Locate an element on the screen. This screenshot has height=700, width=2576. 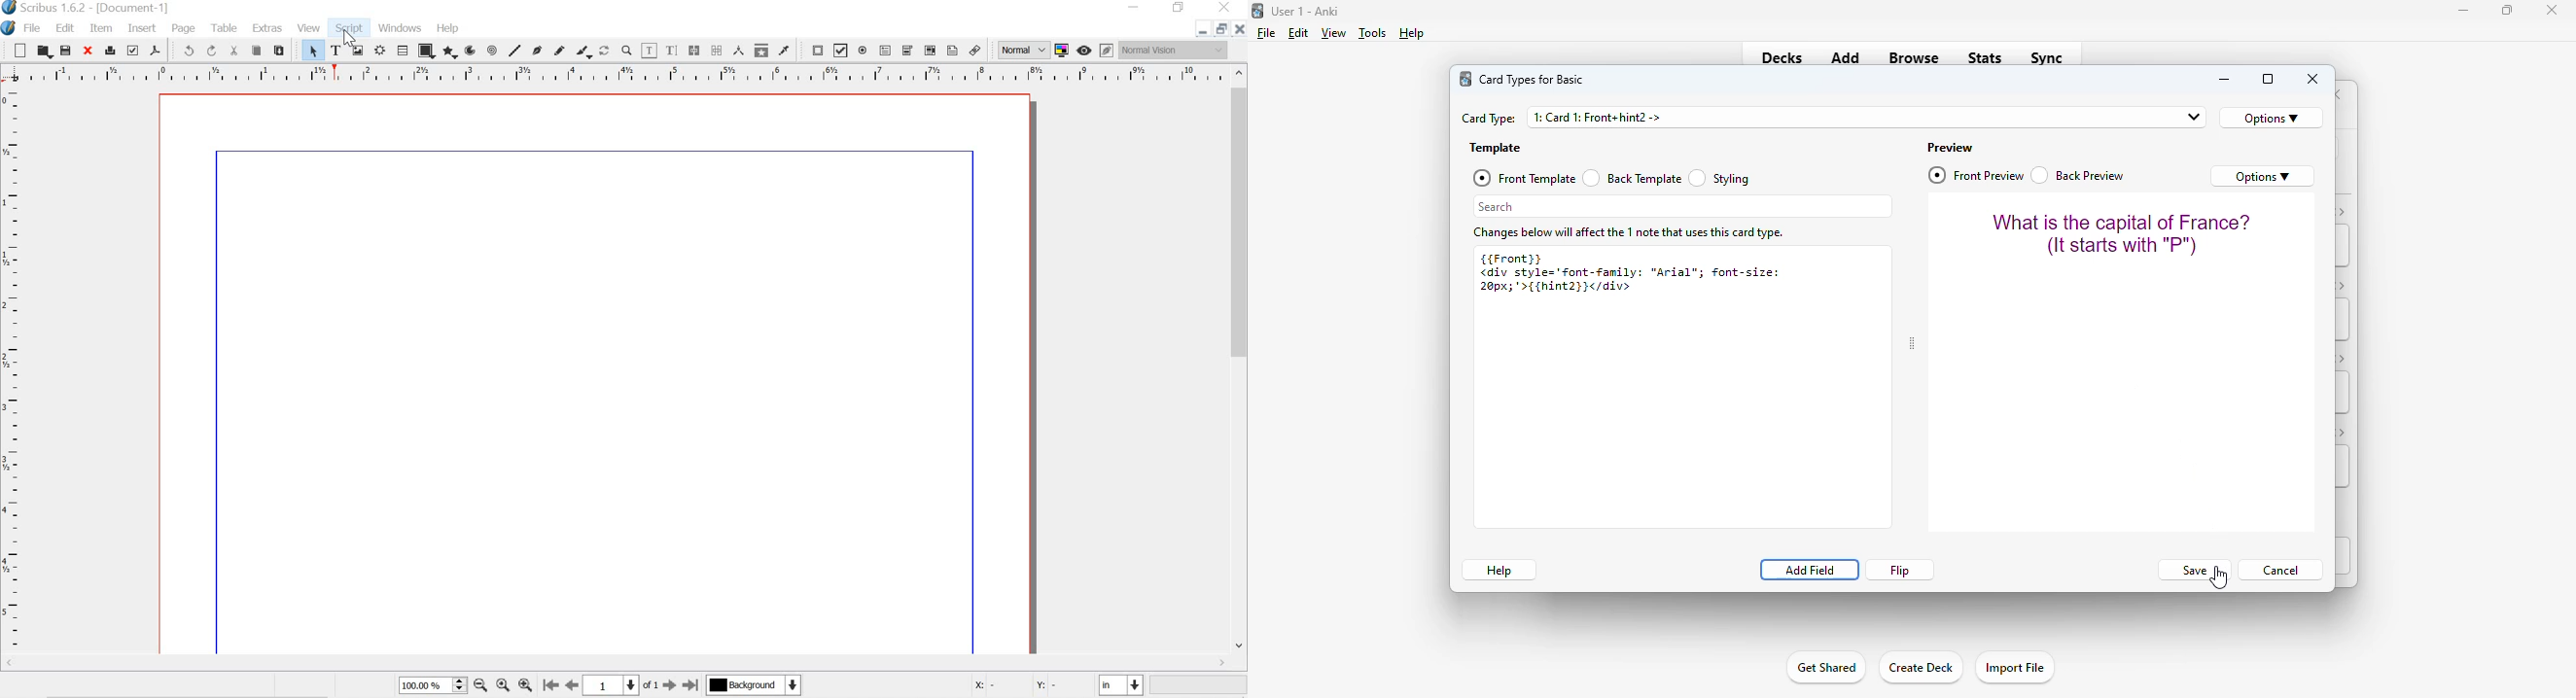
get shared is located at coordinates (1825, 667).